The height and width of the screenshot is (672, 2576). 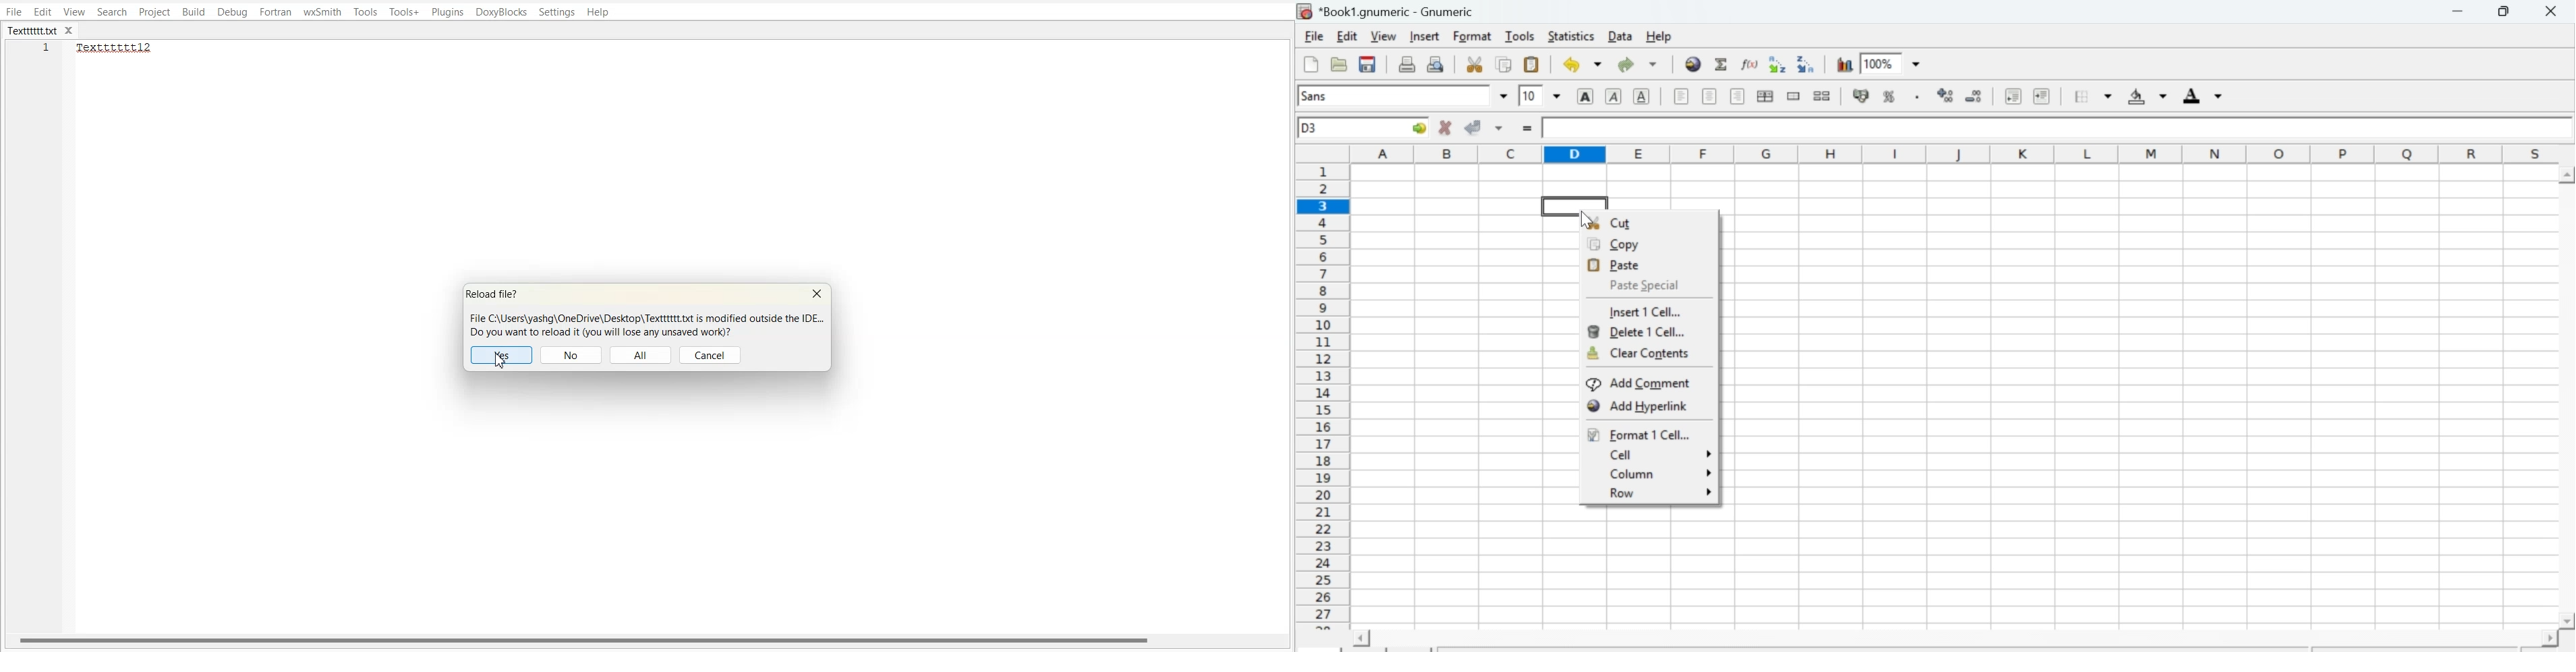 I want to click on Debug, so click(x=232, y=13).